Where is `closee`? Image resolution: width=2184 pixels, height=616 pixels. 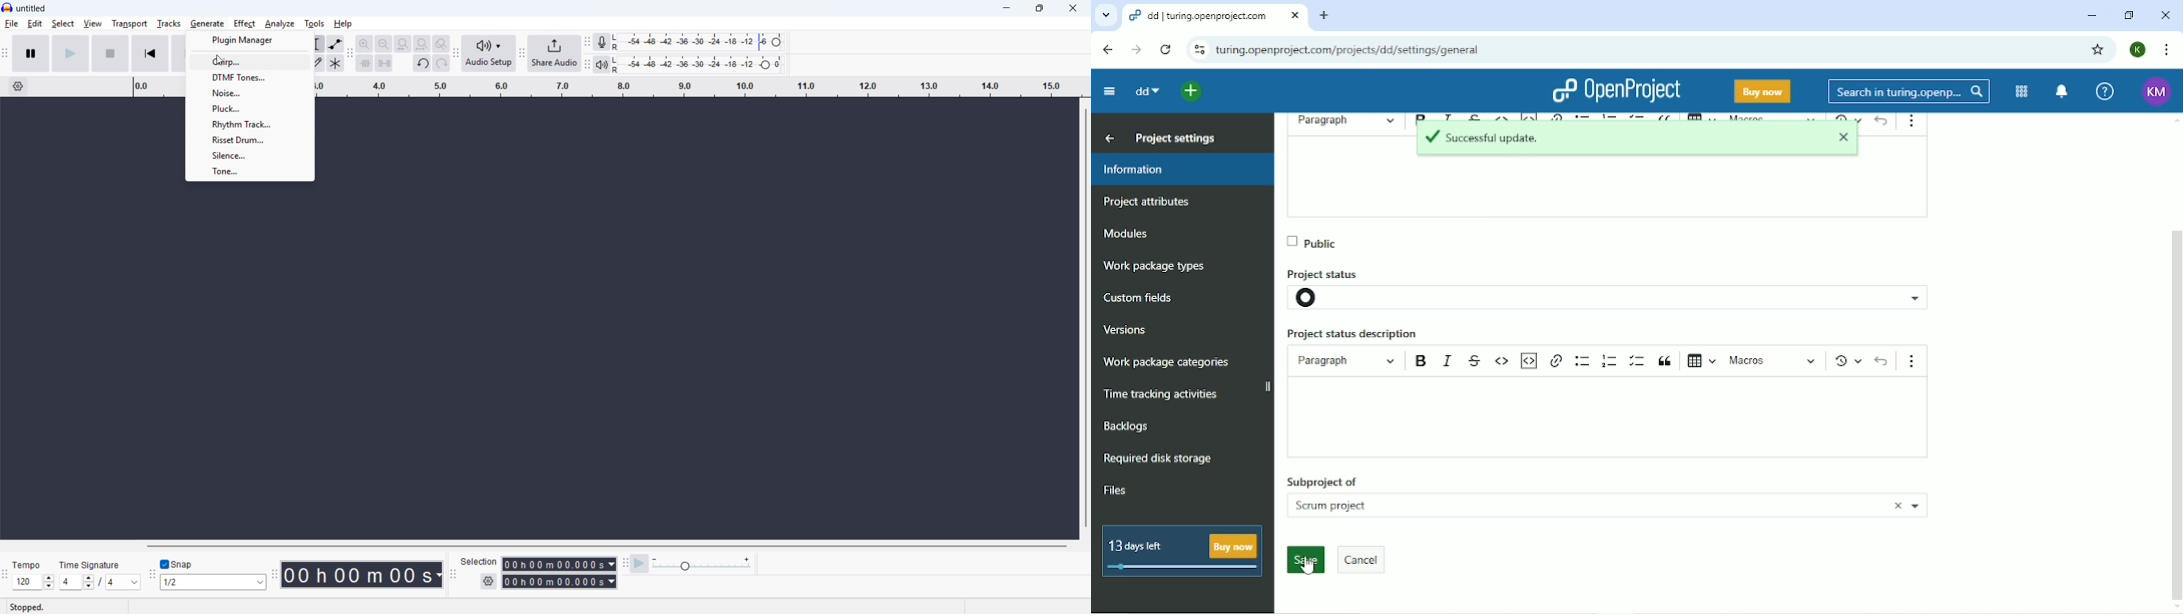 closee is located at coordinates (1847, 139).